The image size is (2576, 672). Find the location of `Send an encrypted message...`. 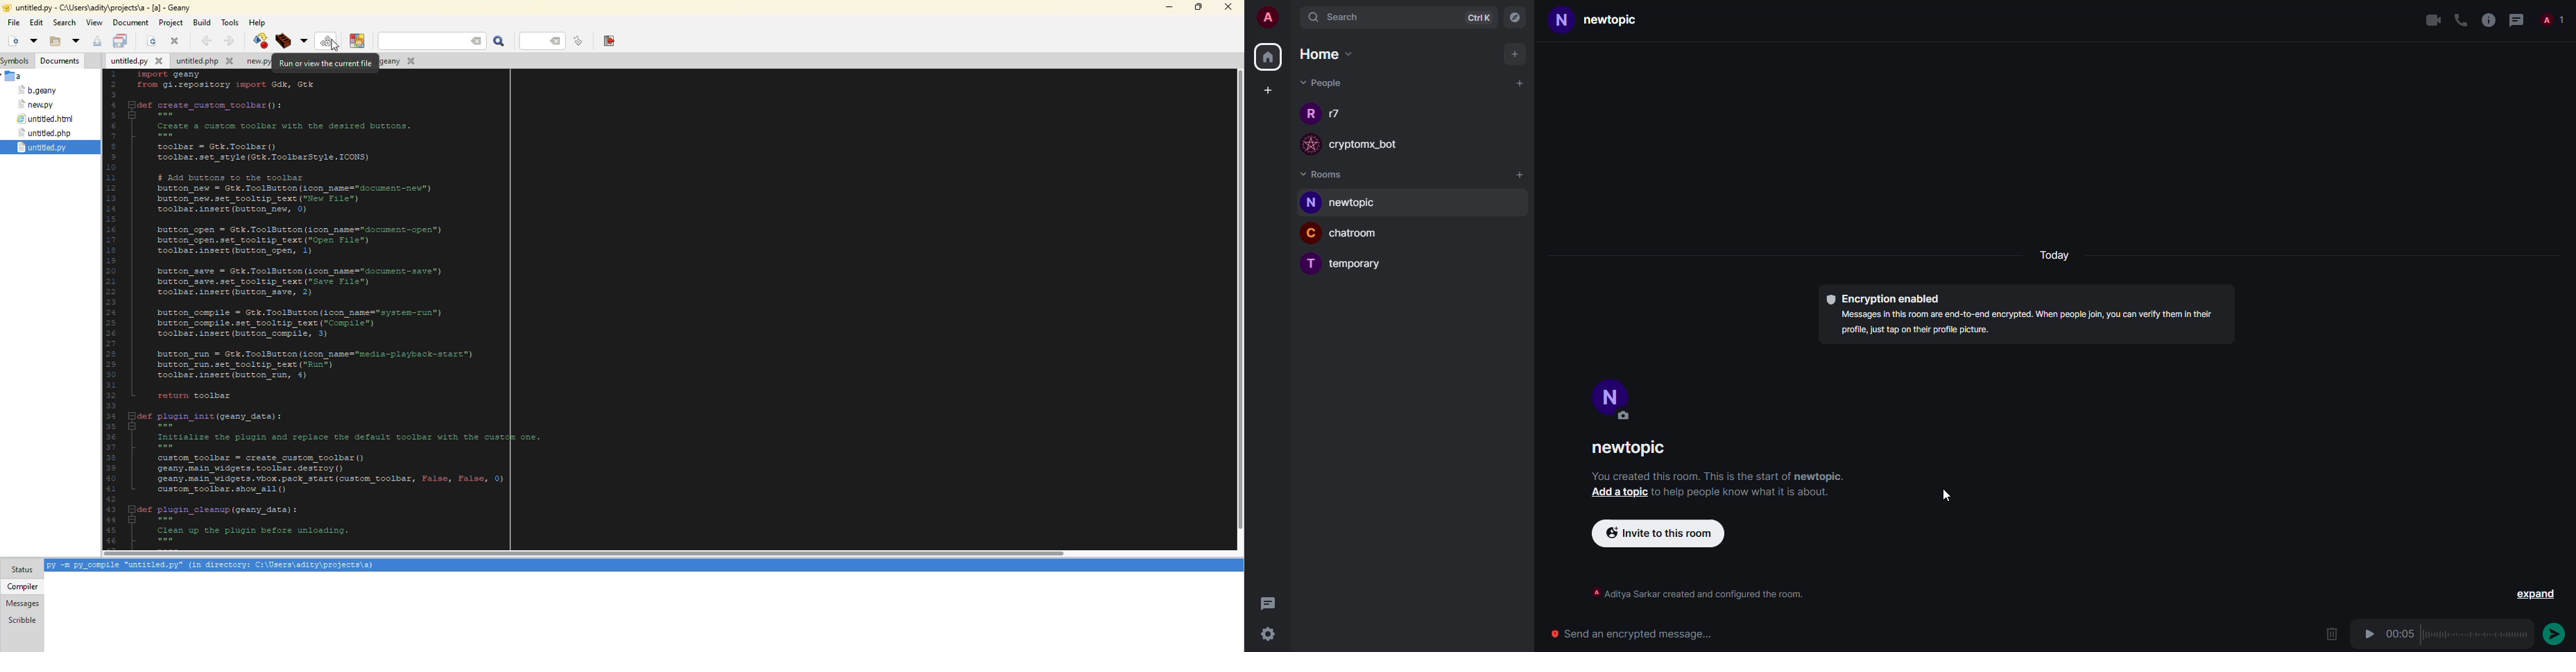

Send an encrypted message... is located at coordinates (1640, 635).